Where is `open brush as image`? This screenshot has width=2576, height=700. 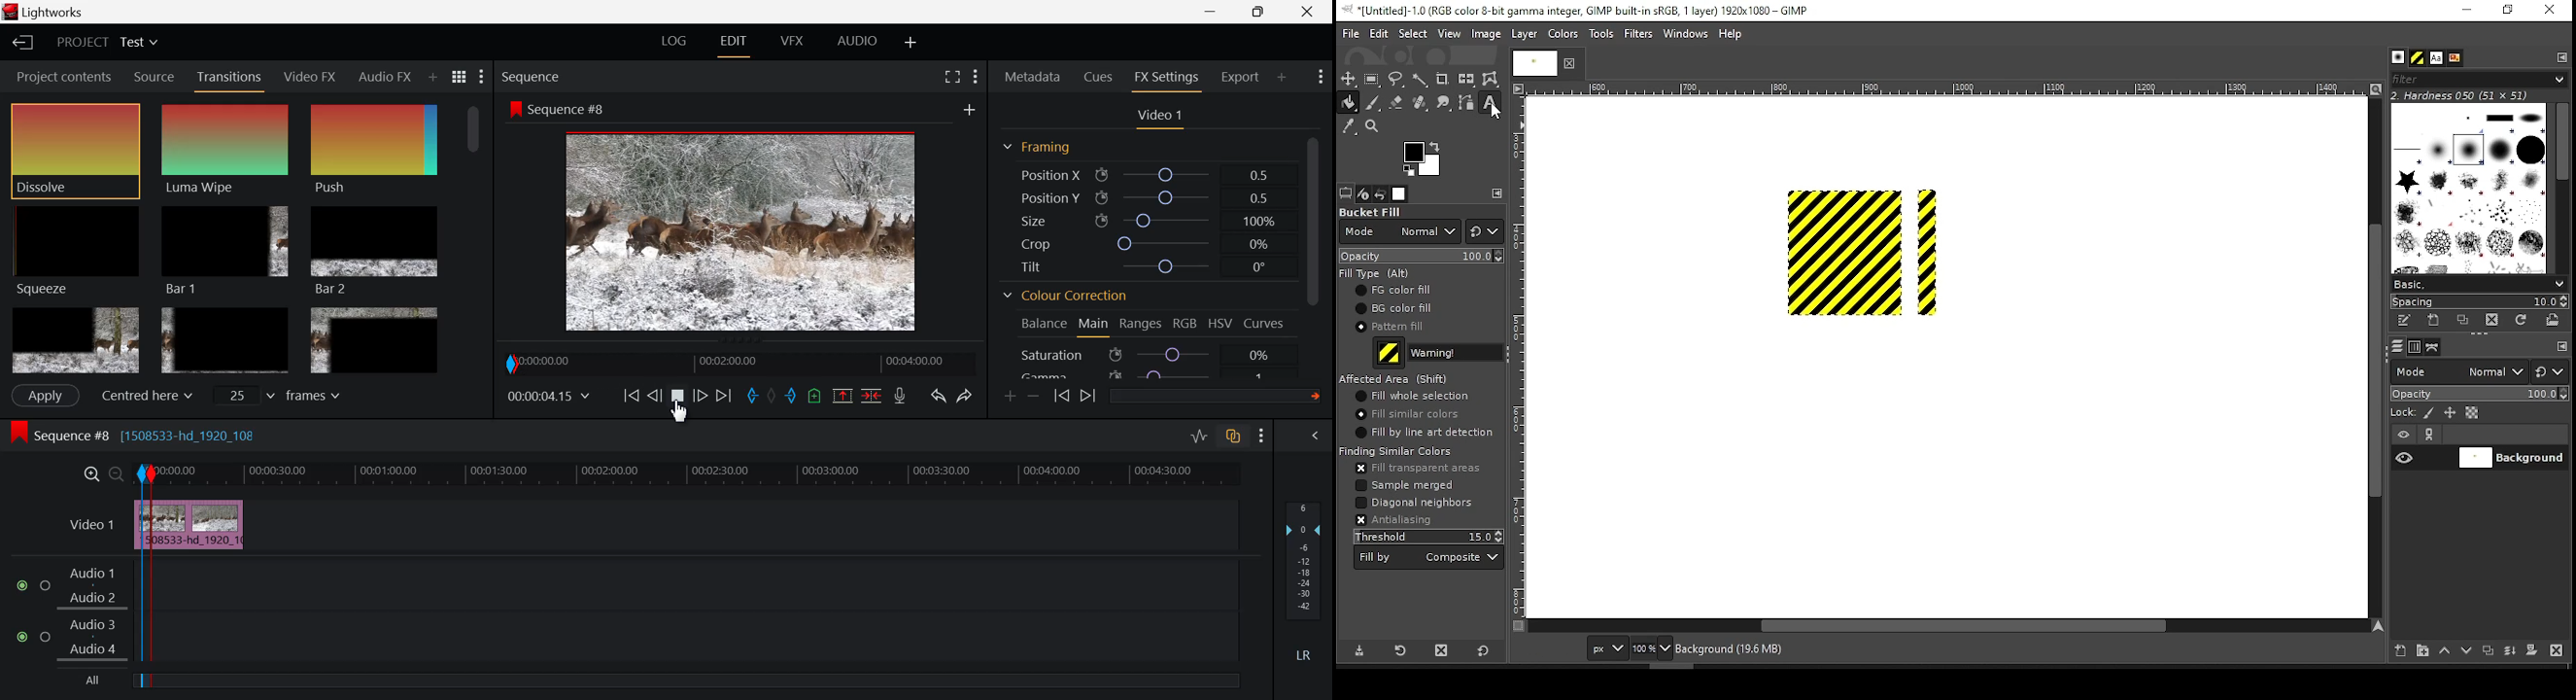
open brush as image is located at coordinates (2554, 320).